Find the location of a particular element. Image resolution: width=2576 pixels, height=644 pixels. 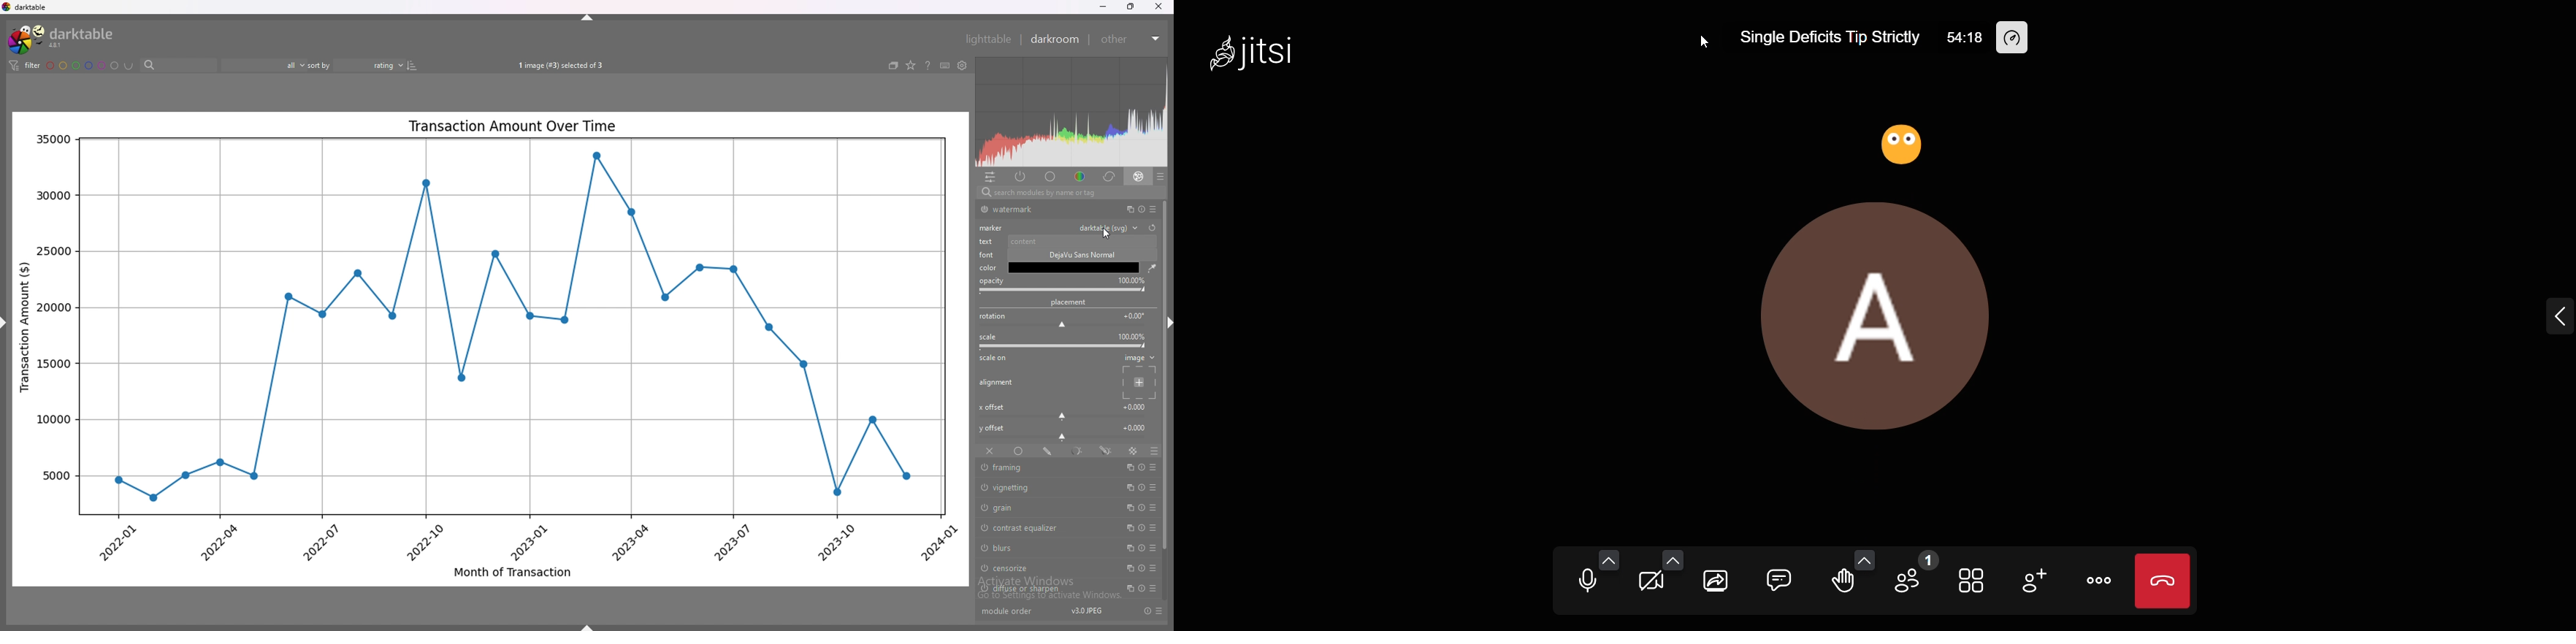

quick access panel is located at coordinates (990, 177).